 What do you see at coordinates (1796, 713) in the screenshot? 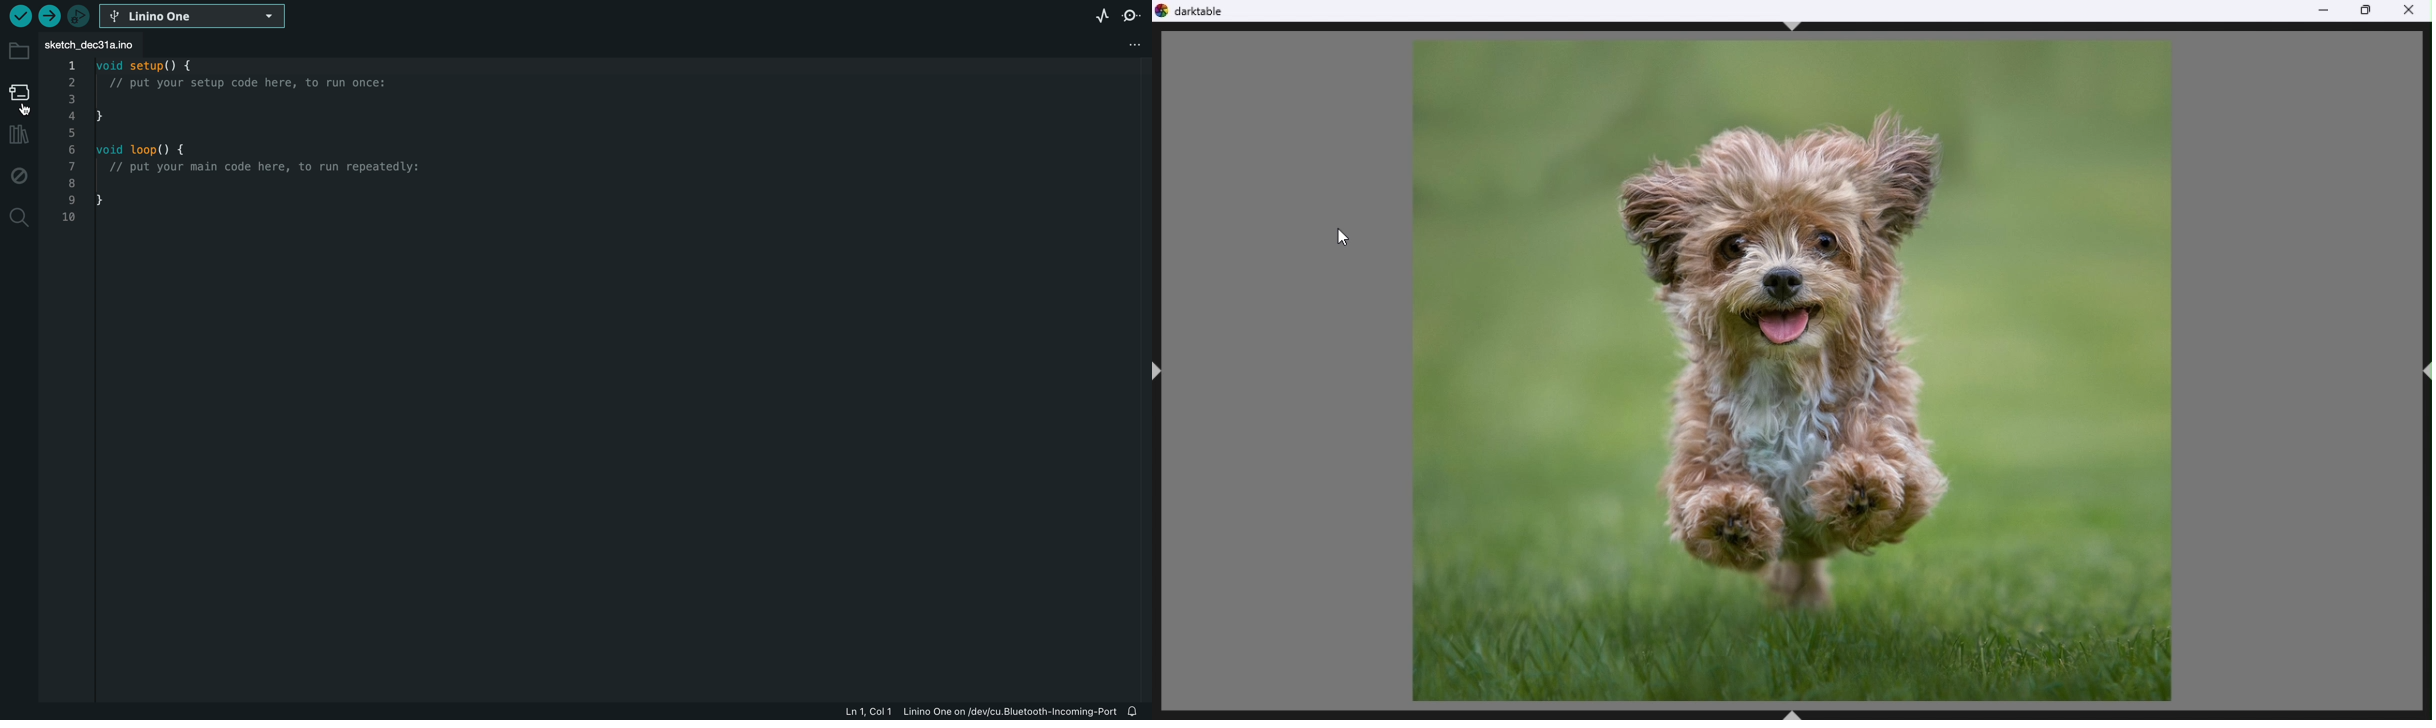
I see `ctrl+shhft+B` at bounding box center [1796, 713].